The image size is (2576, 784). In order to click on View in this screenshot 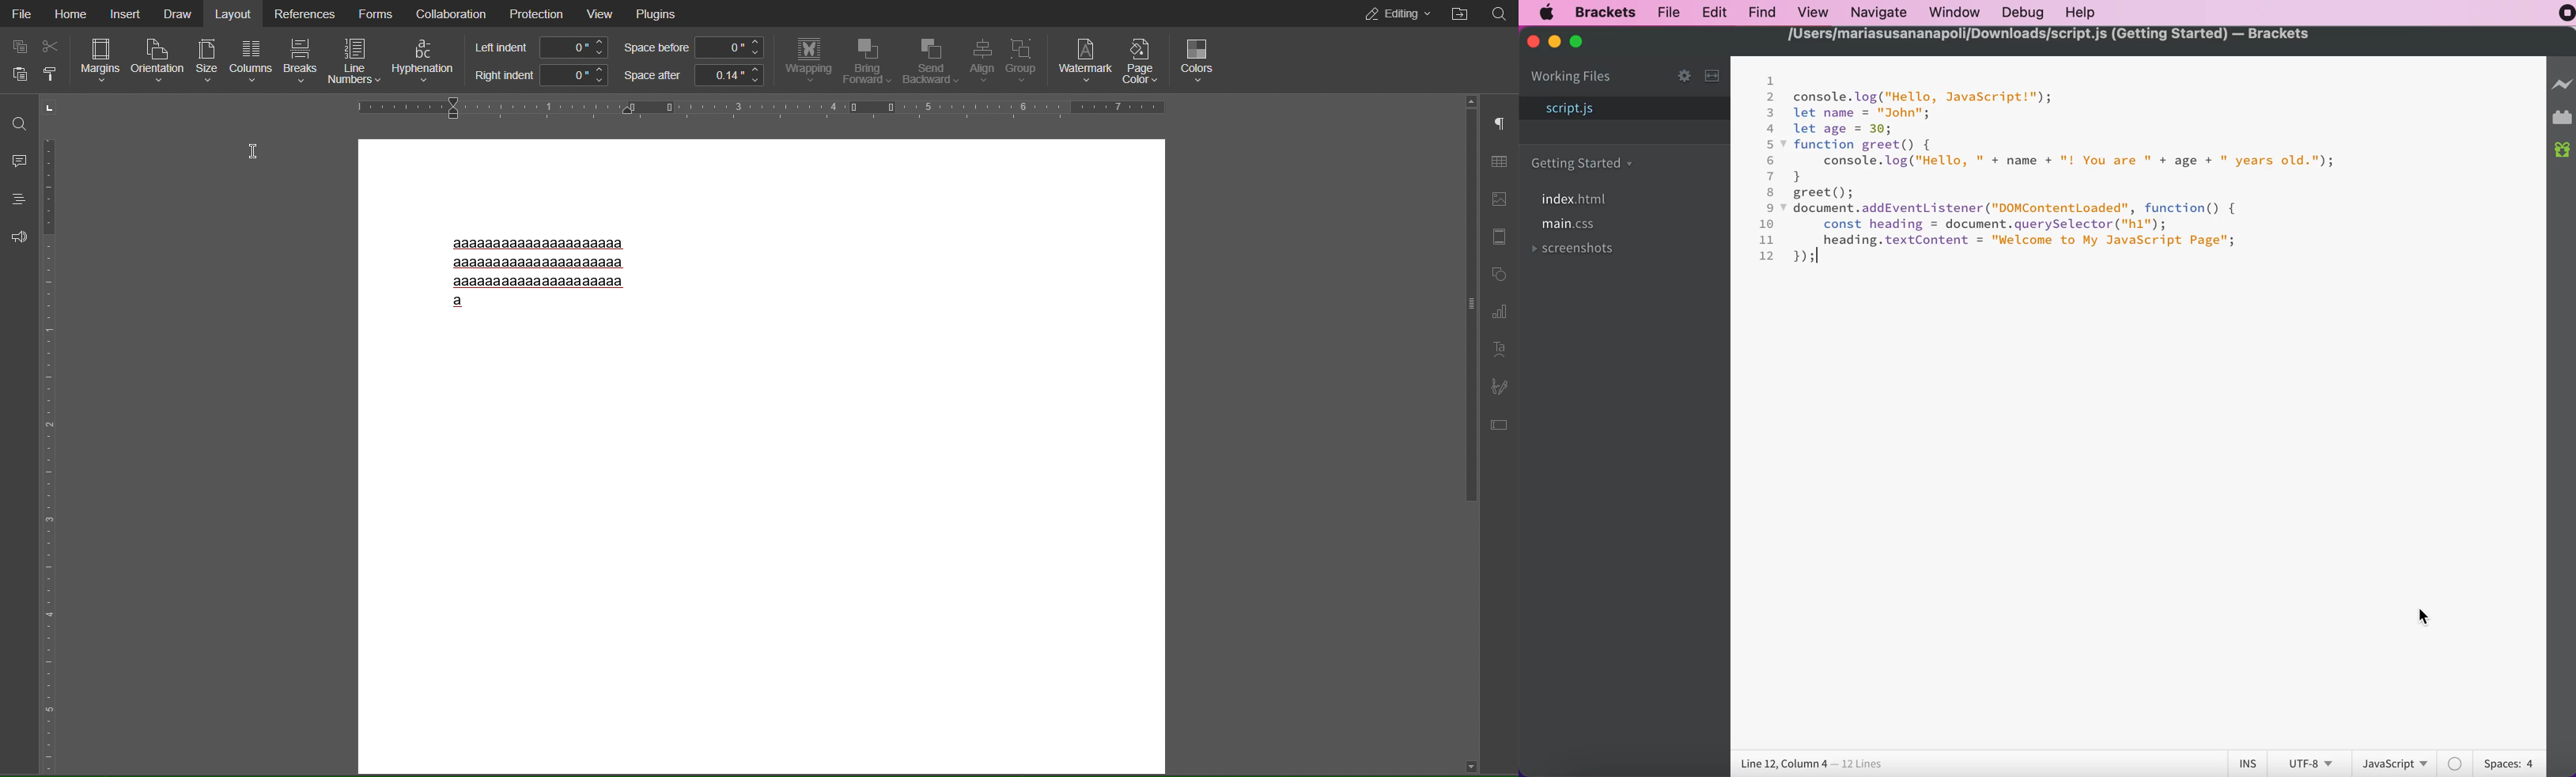, I will do `click(602, 13)`.